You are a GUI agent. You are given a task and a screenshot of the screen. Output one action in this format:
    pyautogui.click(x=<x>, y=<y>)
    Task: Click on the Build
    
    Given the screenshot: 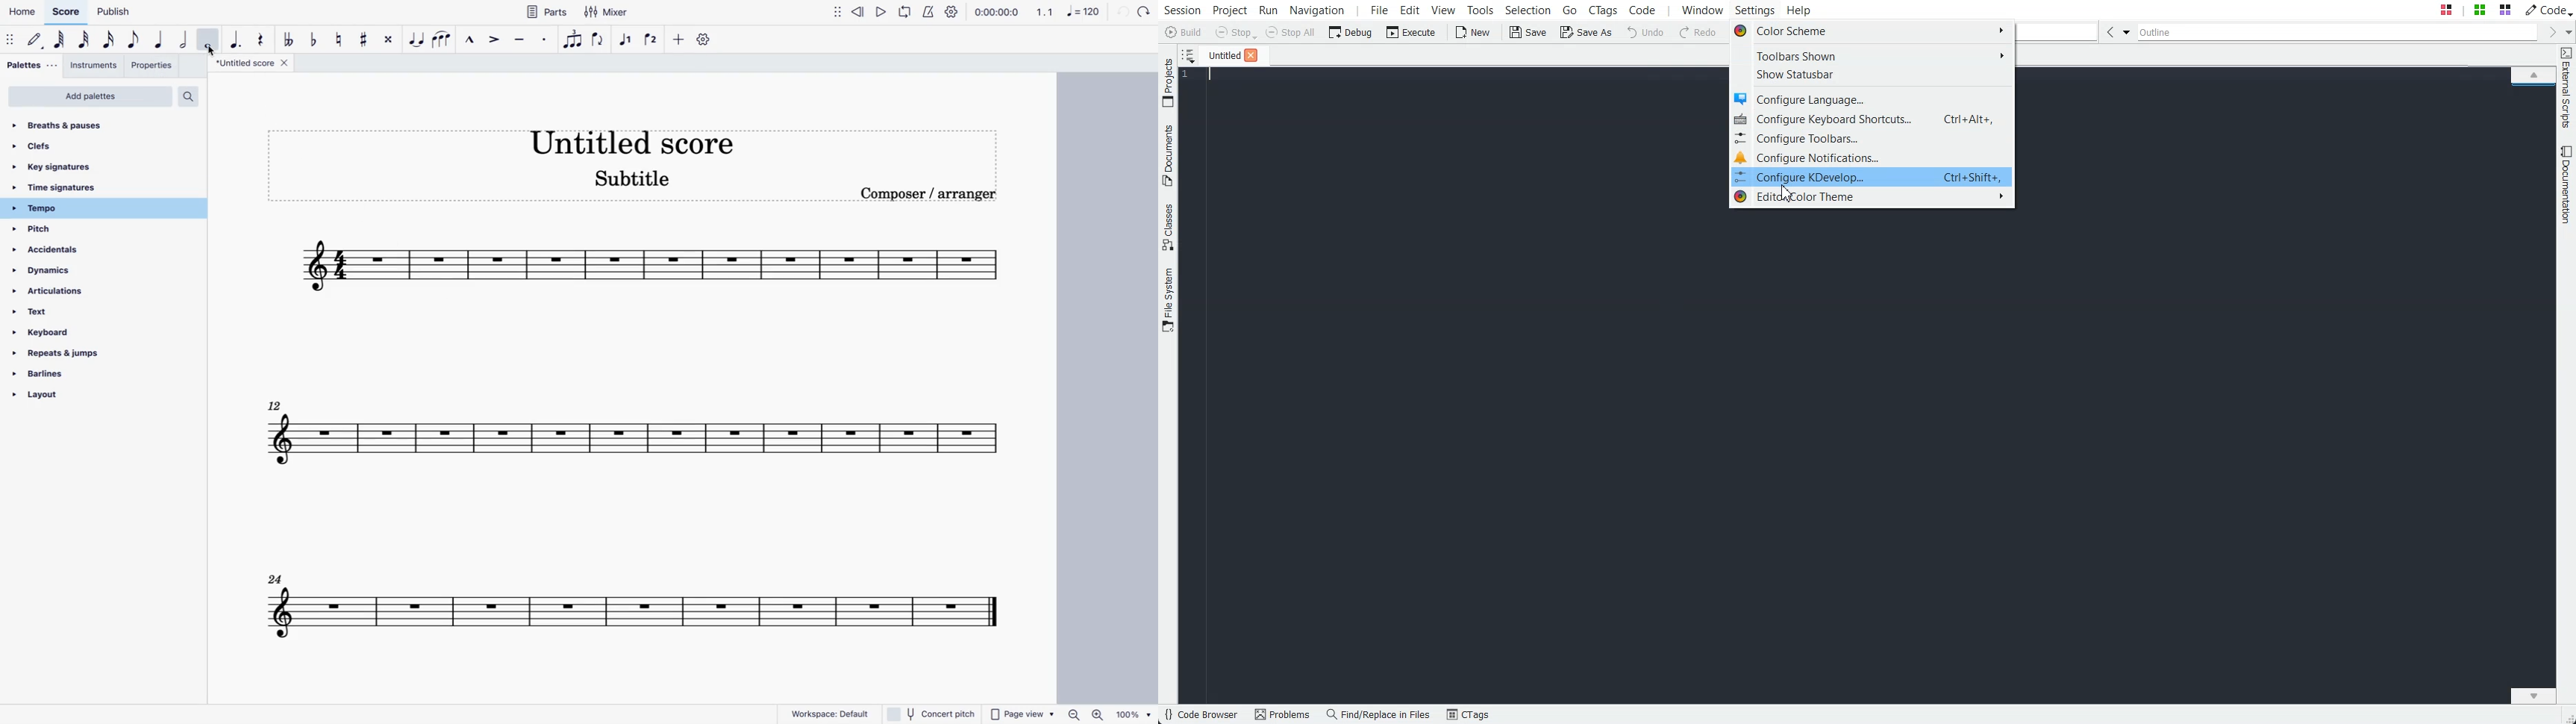 What is the action you would take?
    pyautogui.click(x=1185, y=34)
    